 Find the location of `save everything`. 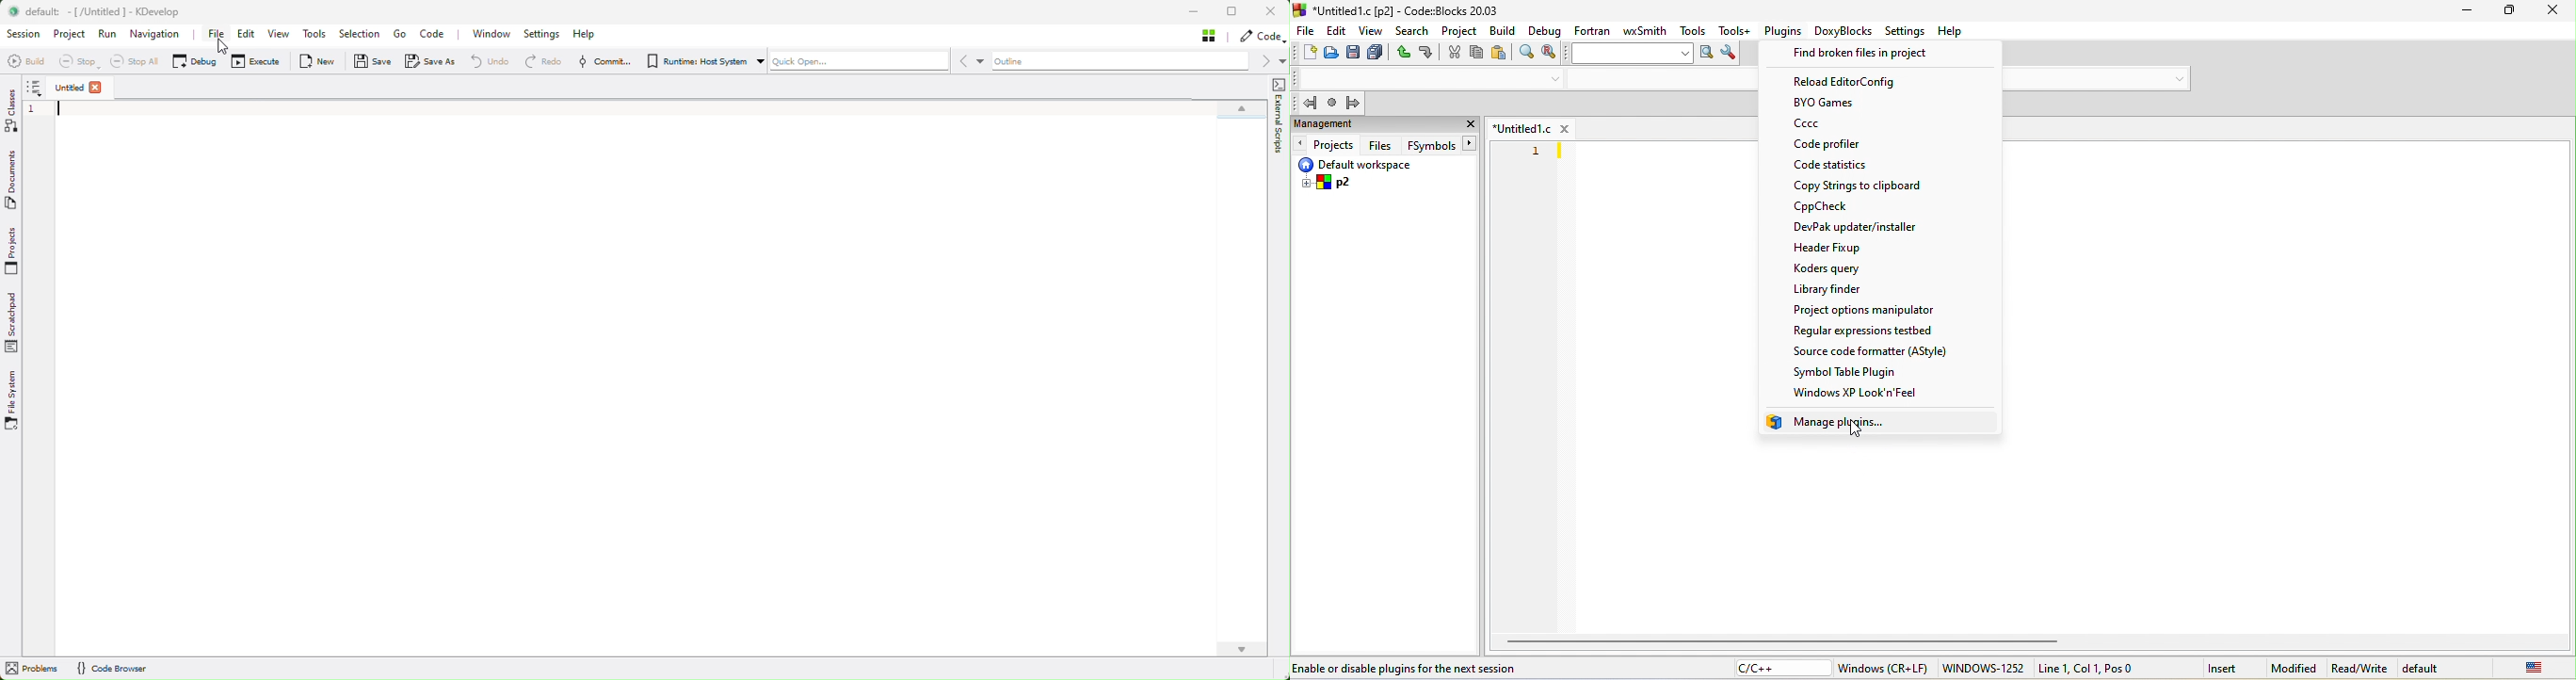

save everything is located at coordinates (1376, 54).